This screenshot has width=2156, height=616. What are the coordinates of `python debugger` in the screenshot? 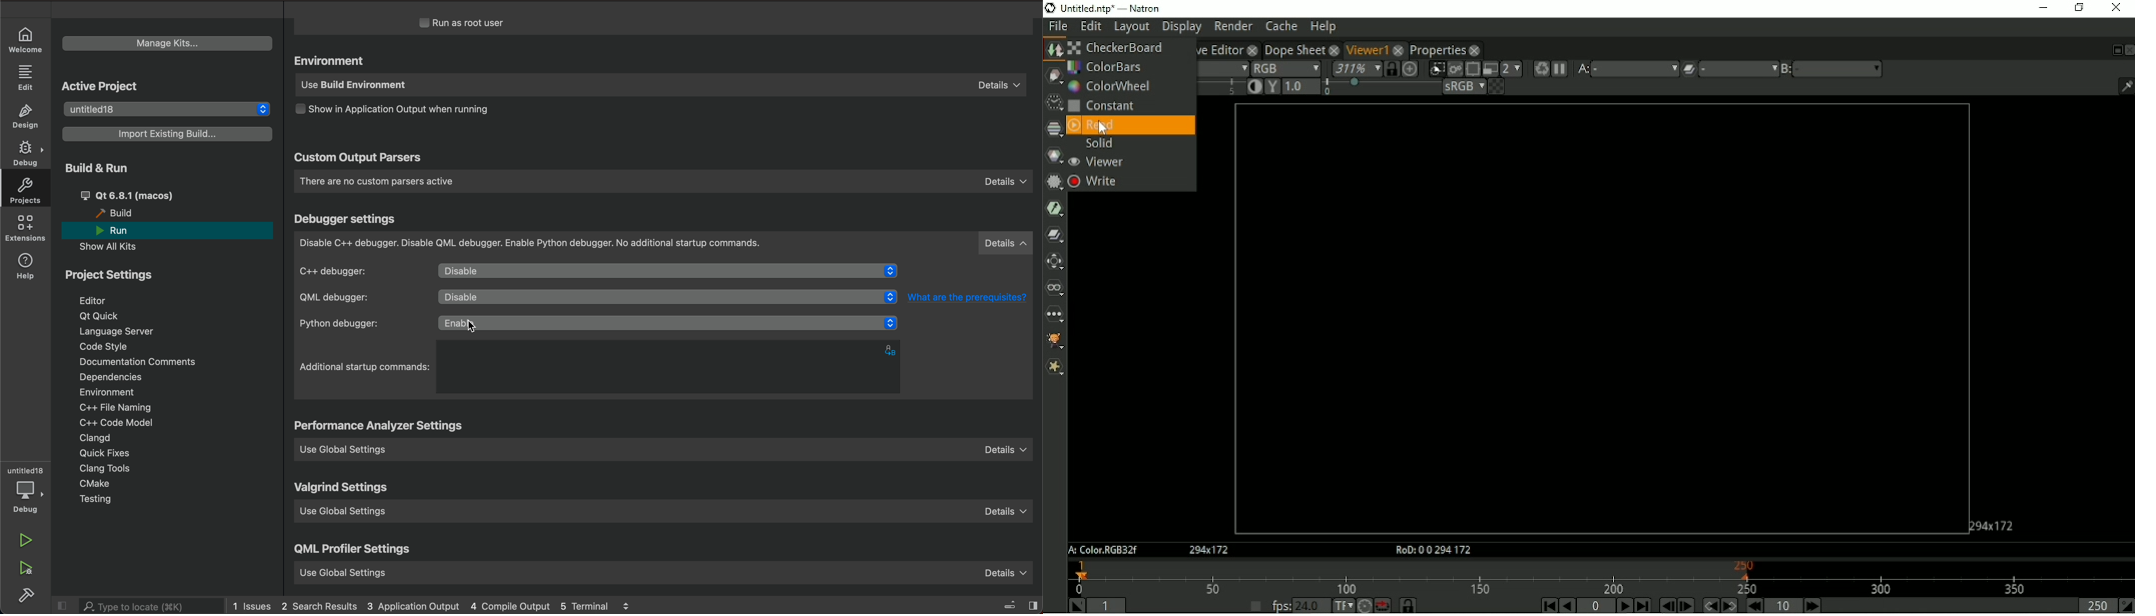 It's located at (360, 324).